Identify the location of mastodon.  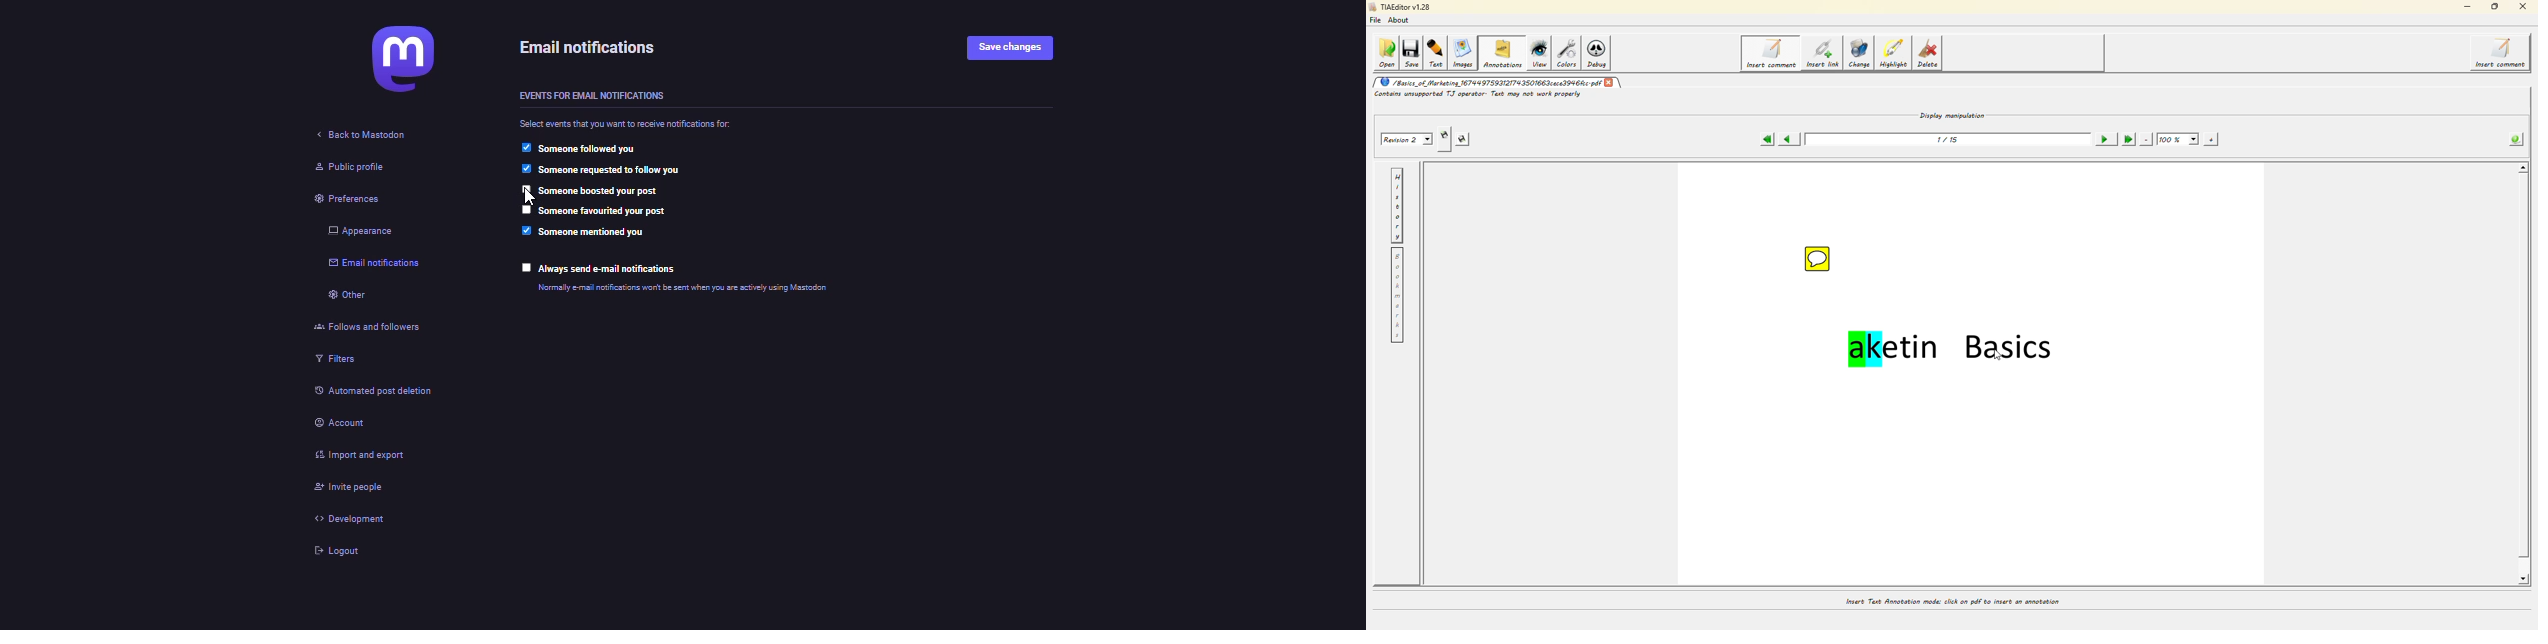
(384, 65).